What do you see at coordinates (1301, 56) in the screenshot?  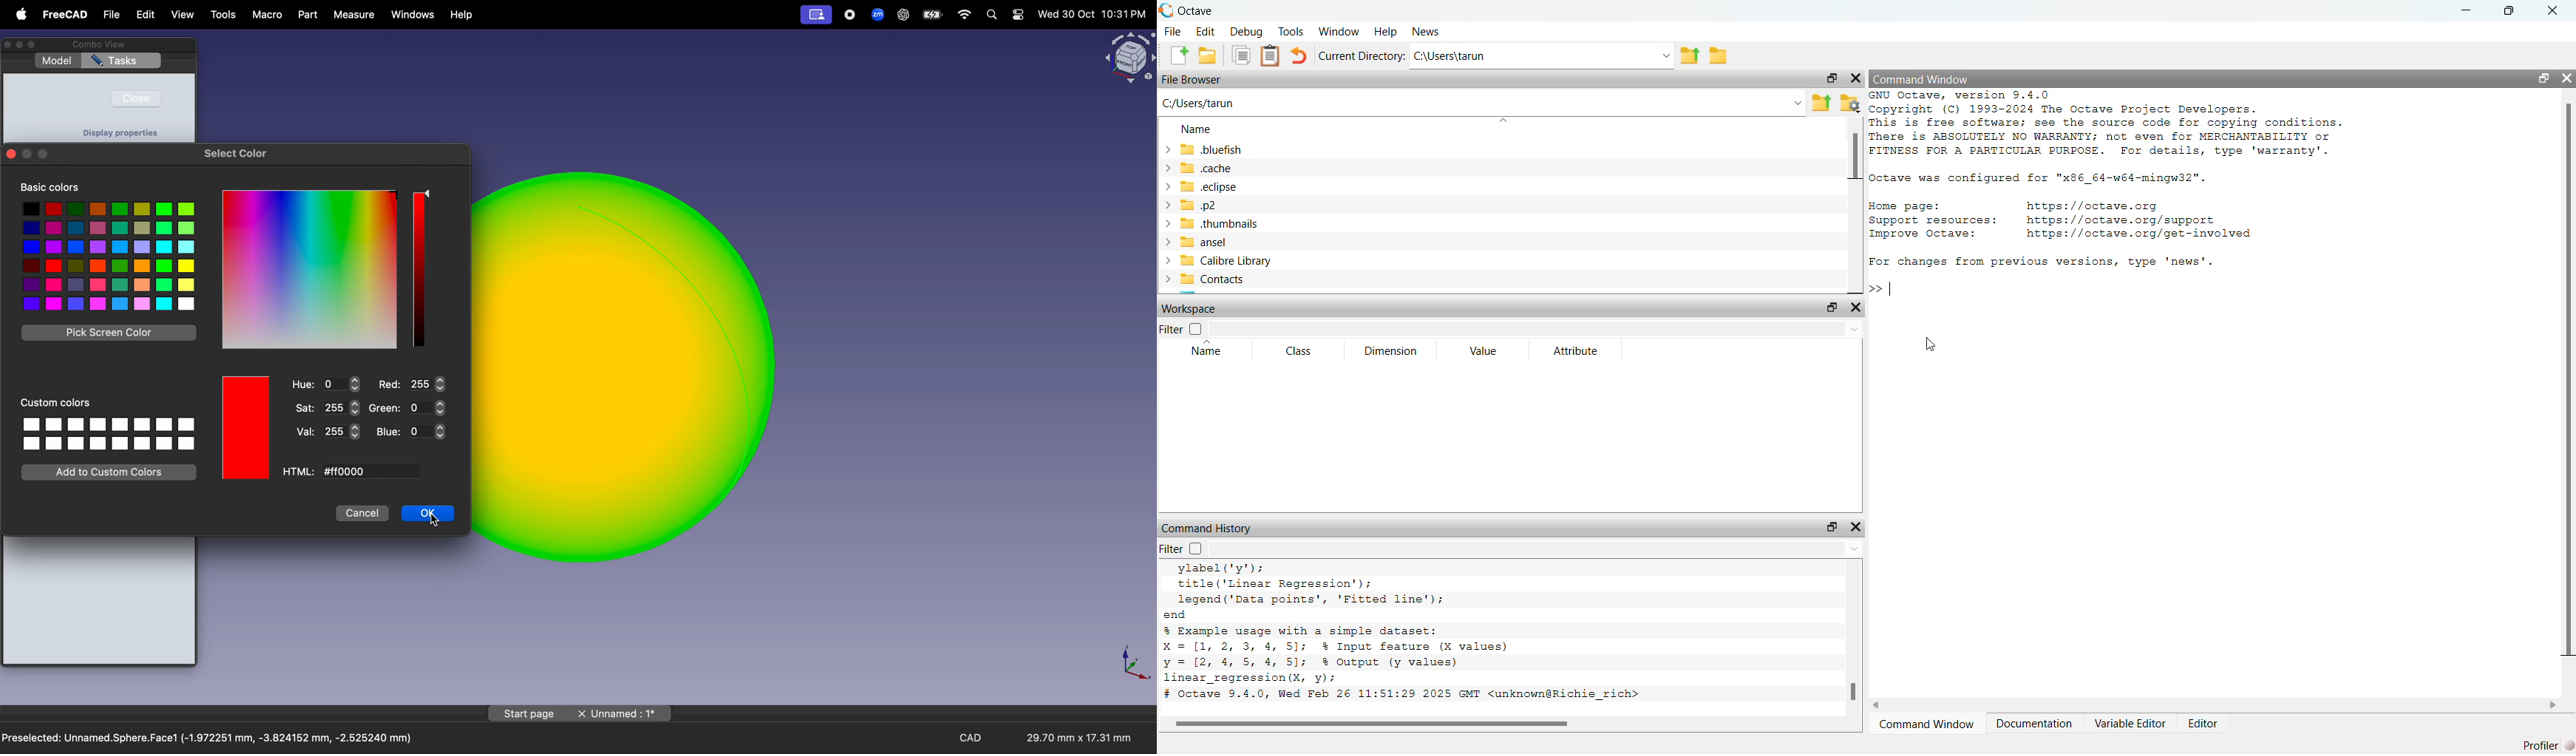 I see `undo` at bounding box center [1301, 56].